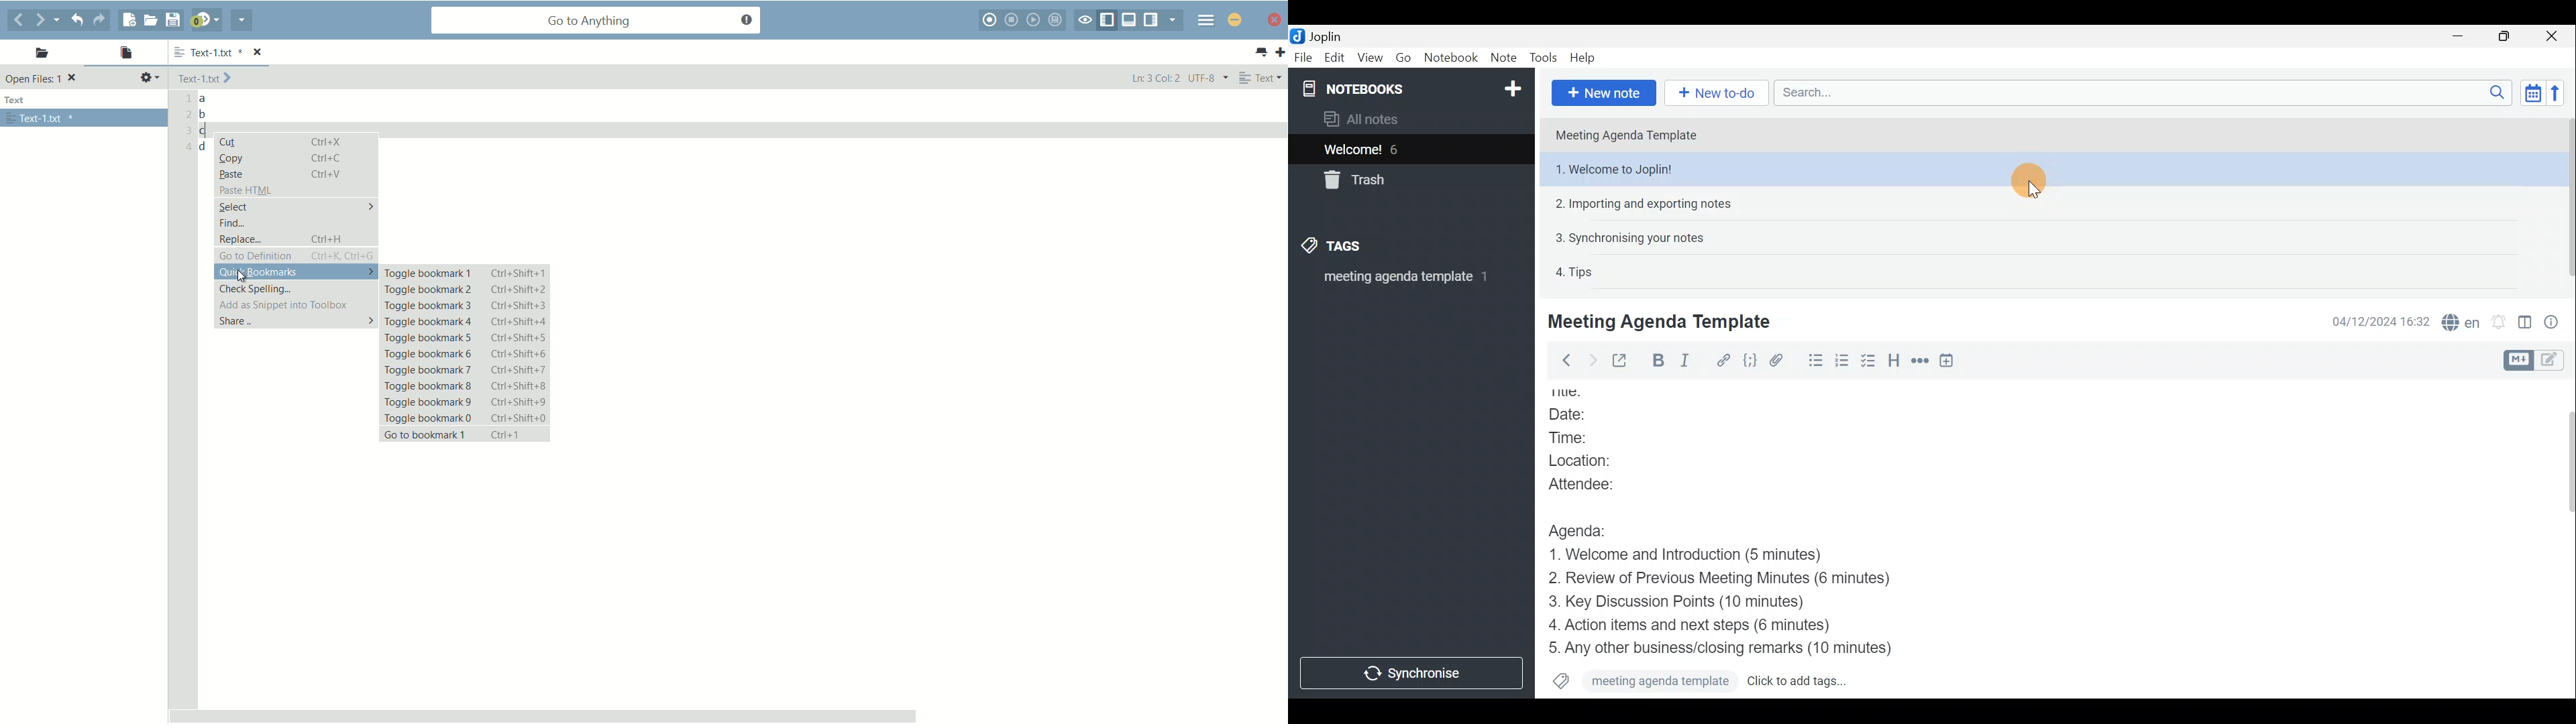 Image resolution: width=2576 pixels, height=728 pixels. Describe the element at coordinates (2530, 91) in the screenshot. I see `Toggle sort order` at that location.